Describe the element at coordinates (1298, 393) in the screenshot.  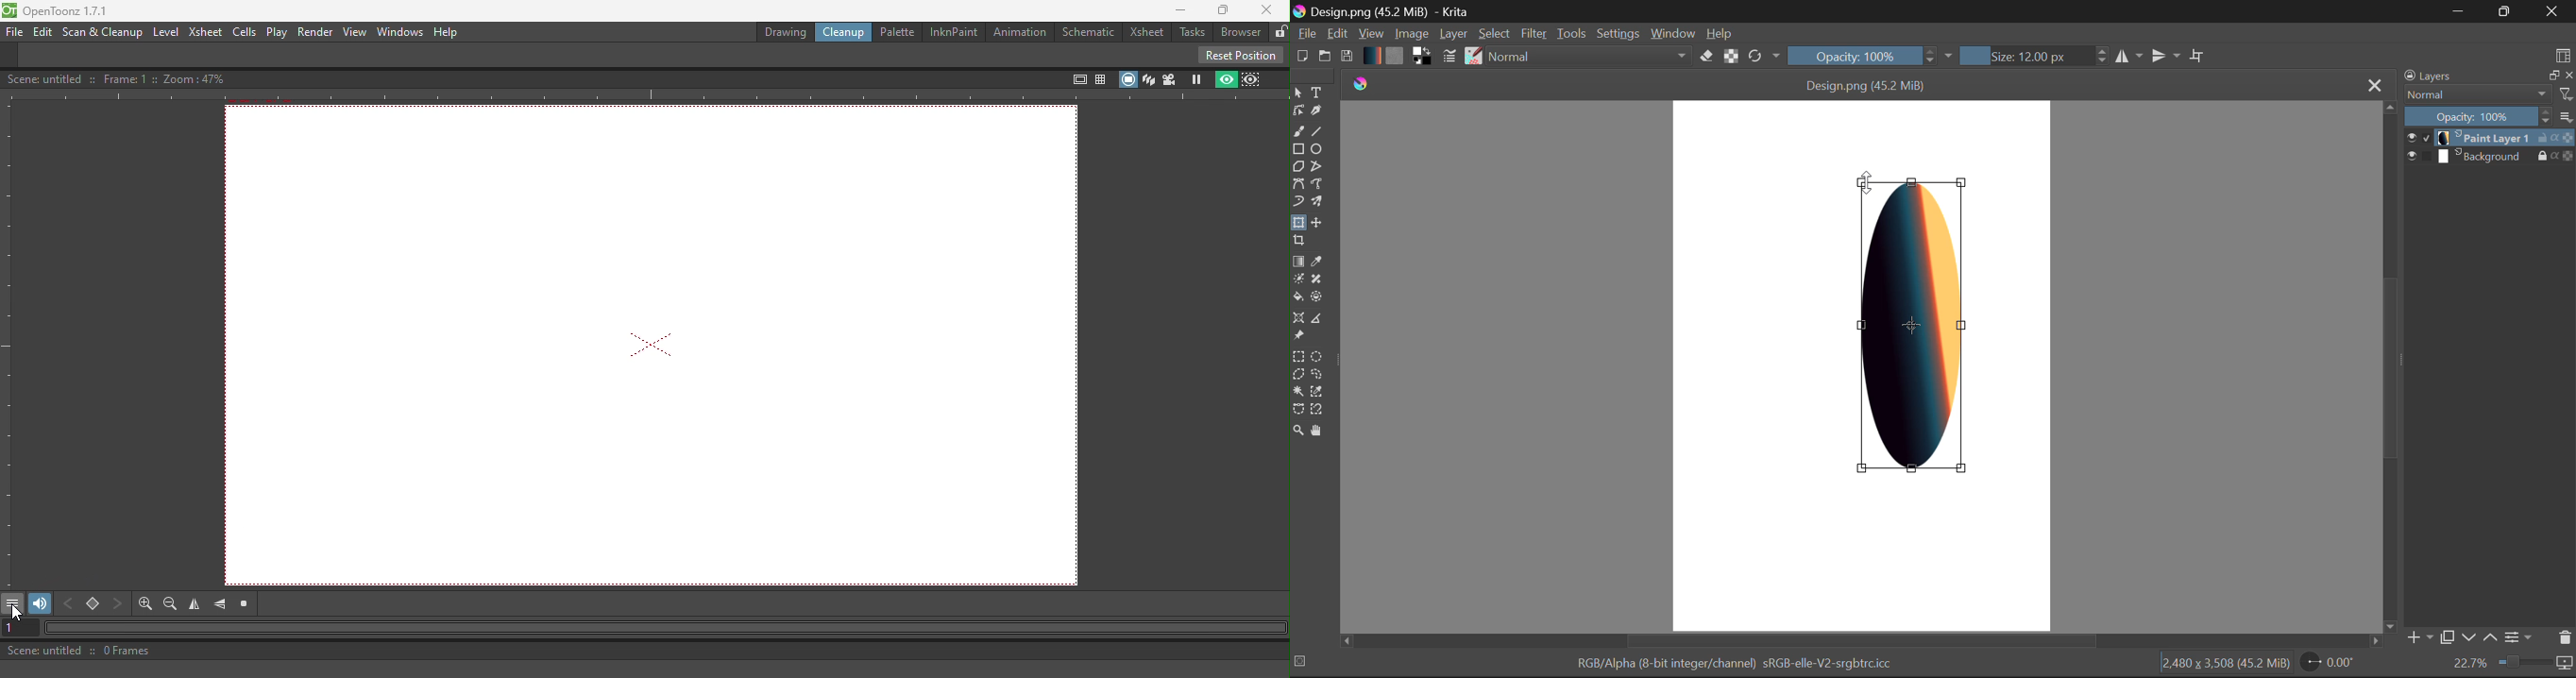
I see `Continuous Selection` at that location.